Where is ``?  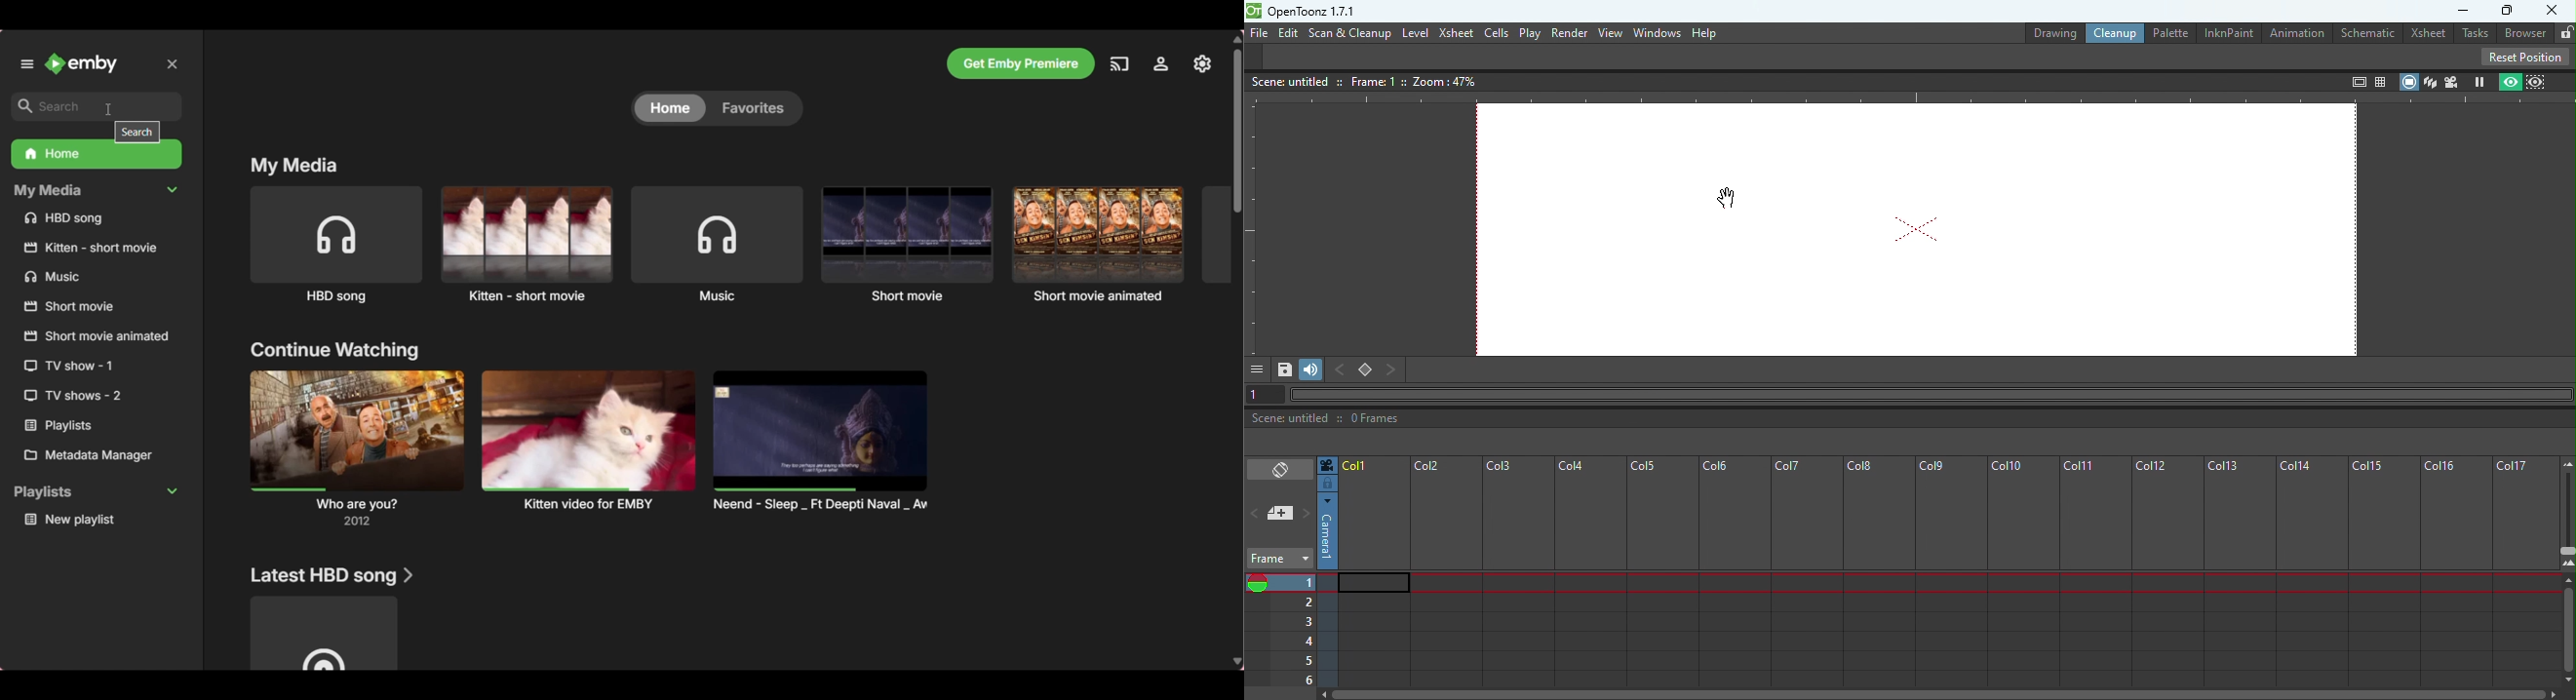
 is located at coordinates (85, 397).